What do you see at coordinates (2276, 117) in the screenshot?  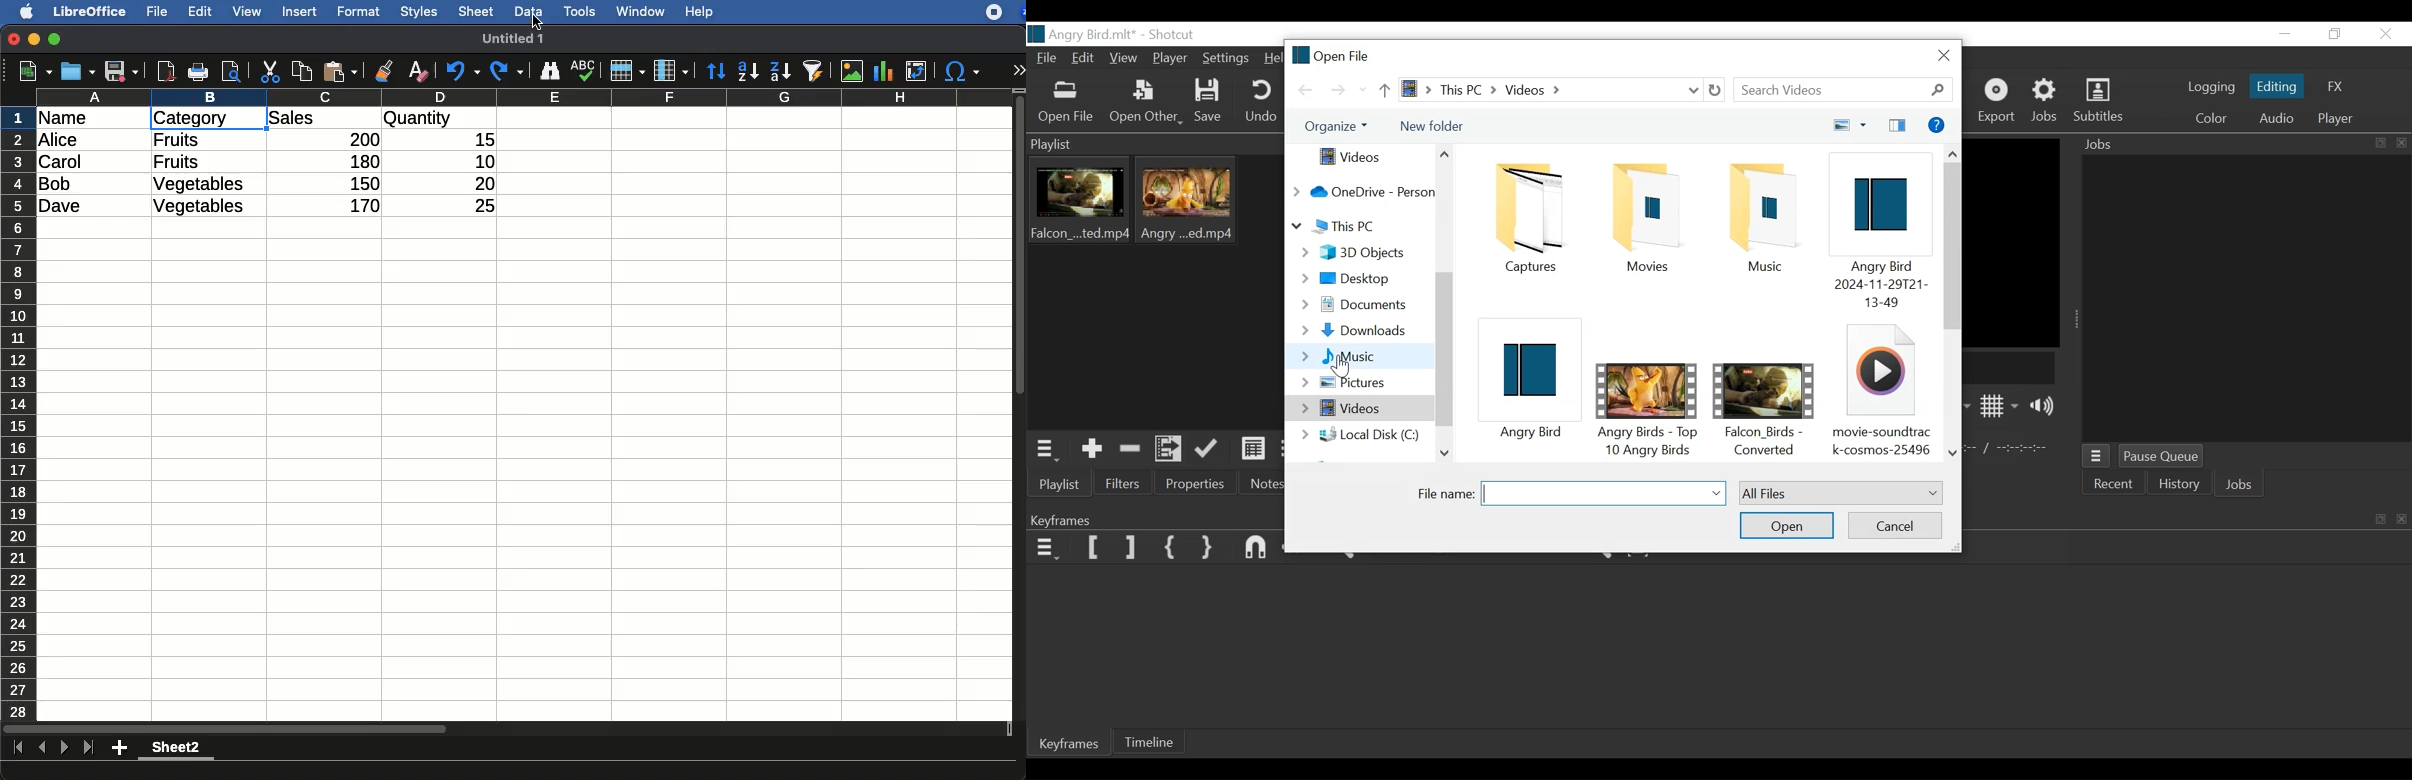 I see `Audio` at bounding box center [2276, 117].